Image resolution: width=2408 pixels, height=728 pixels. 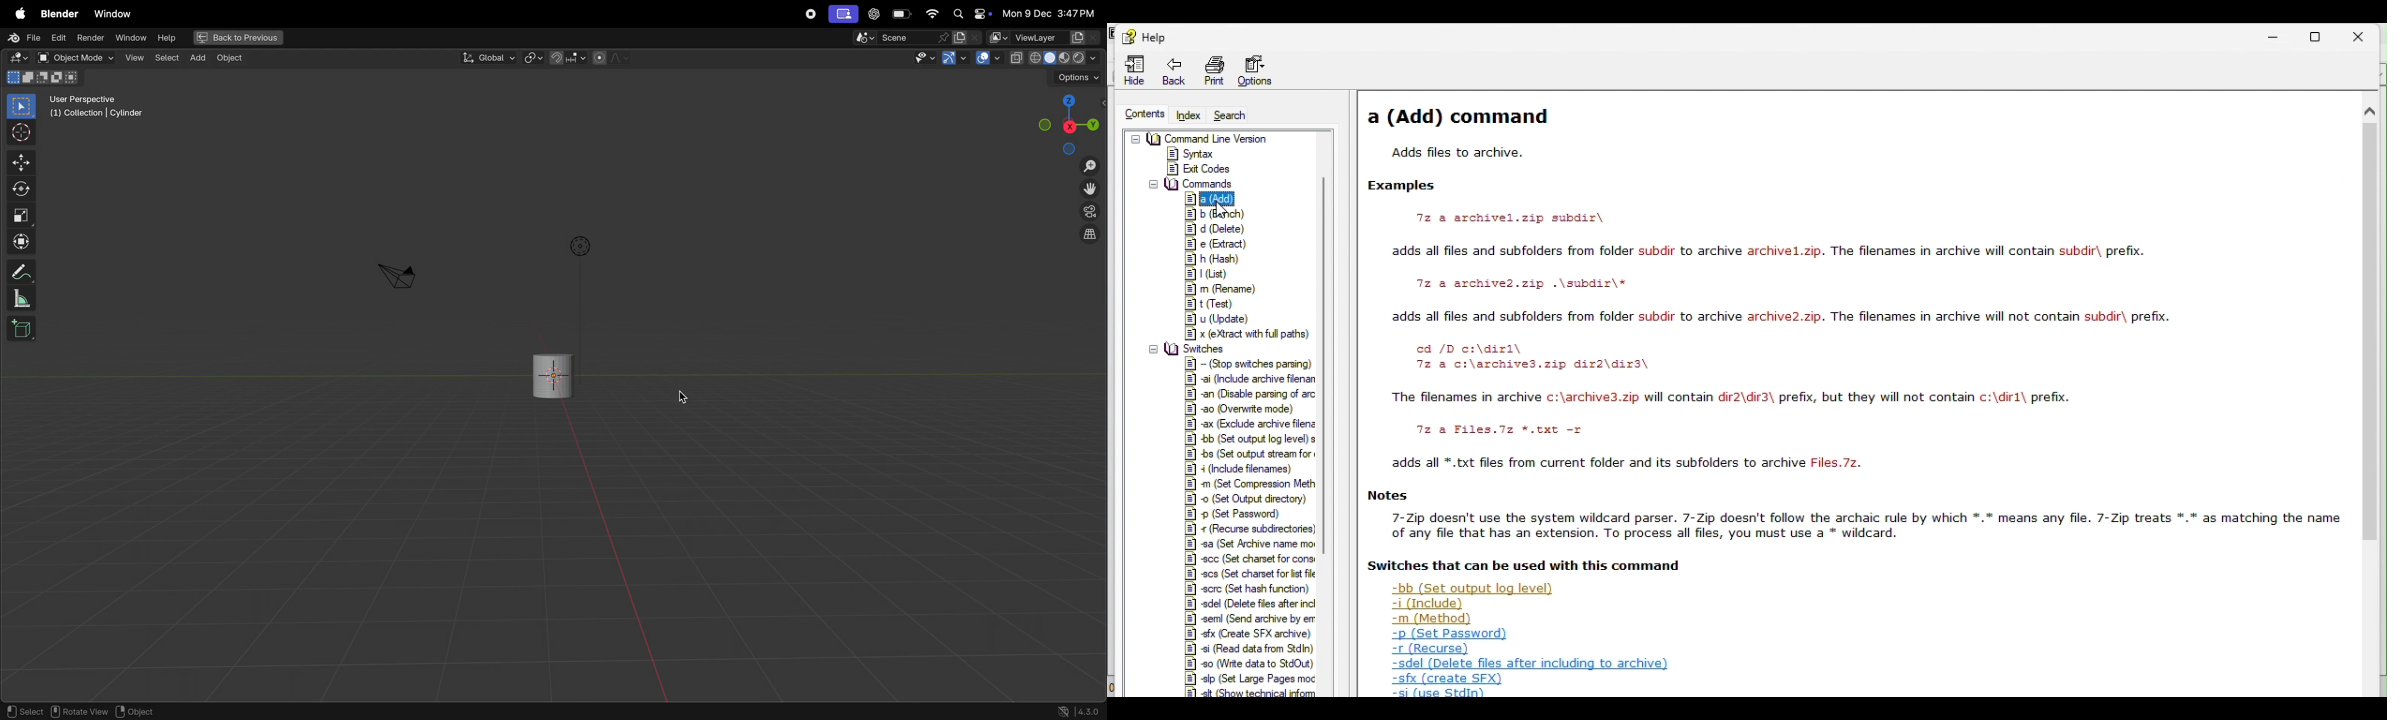 What do you see at coordinates (1244, 513) in the screenshot?
I see `-p` at bounding box center [1244, 513].